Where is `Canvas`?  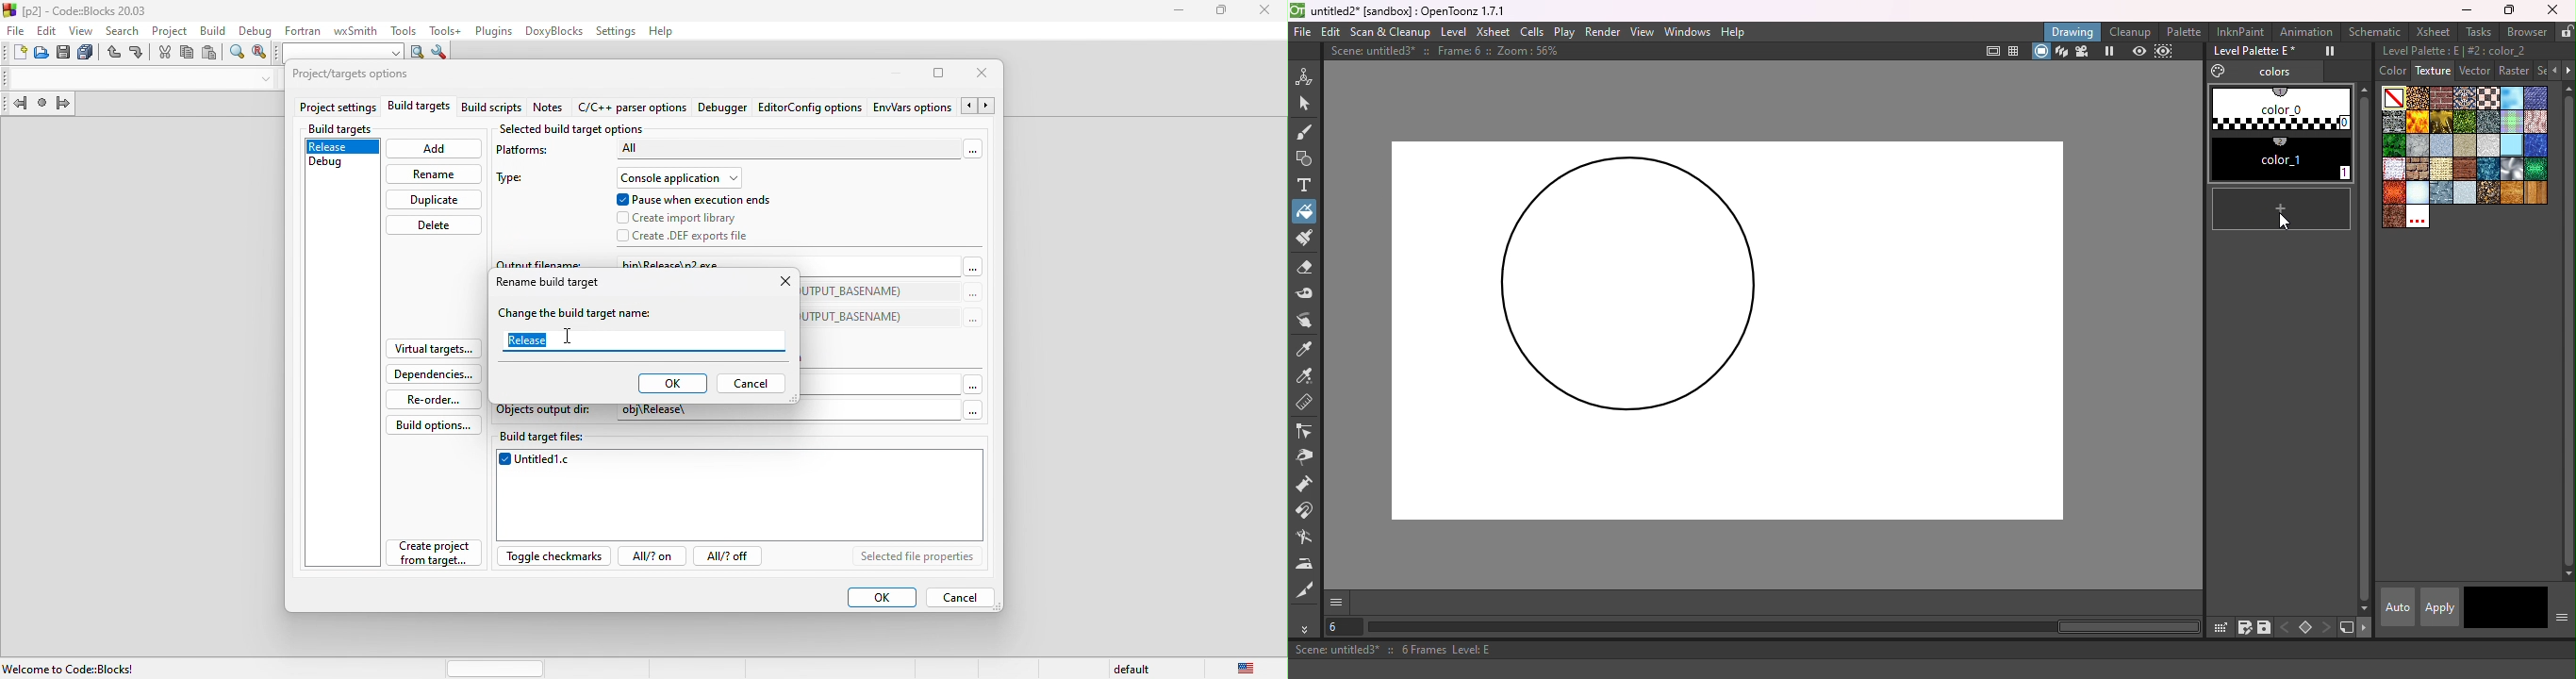
Canvas is located at coordinates (1725, 329).